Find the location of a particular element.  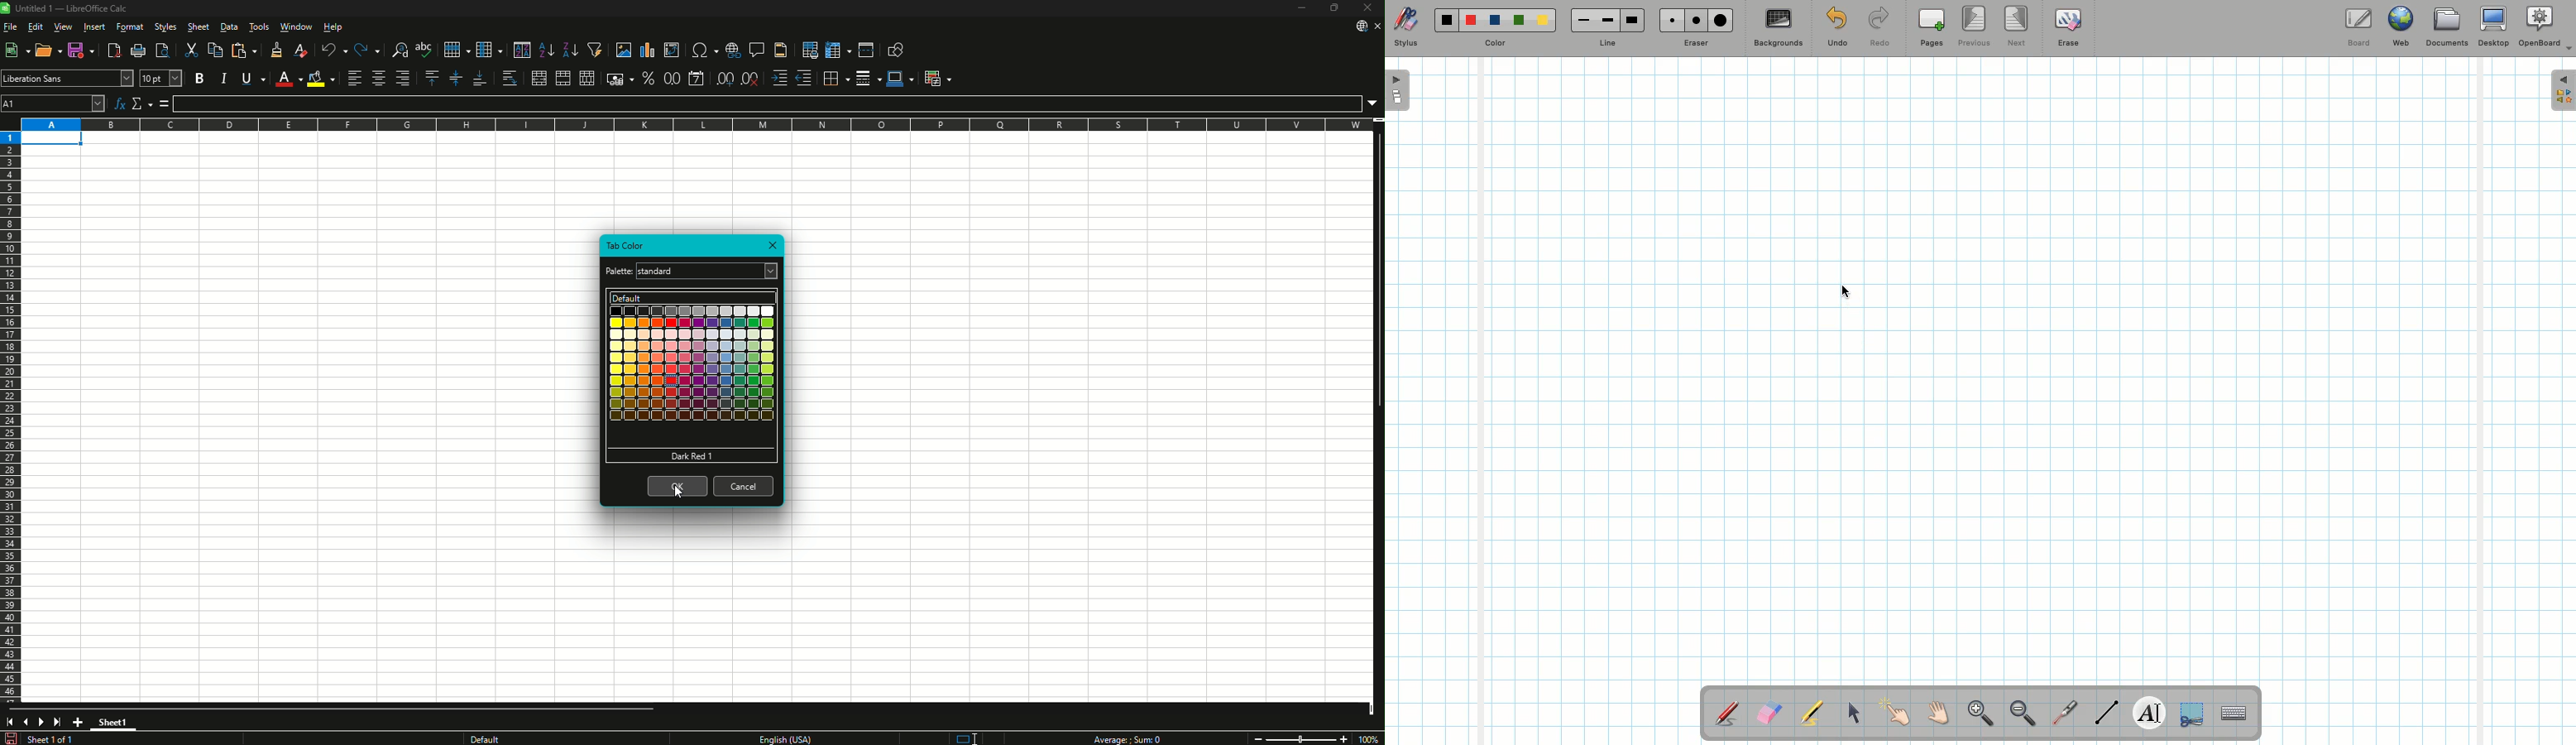

Italic is located at coordinates (223, 78).